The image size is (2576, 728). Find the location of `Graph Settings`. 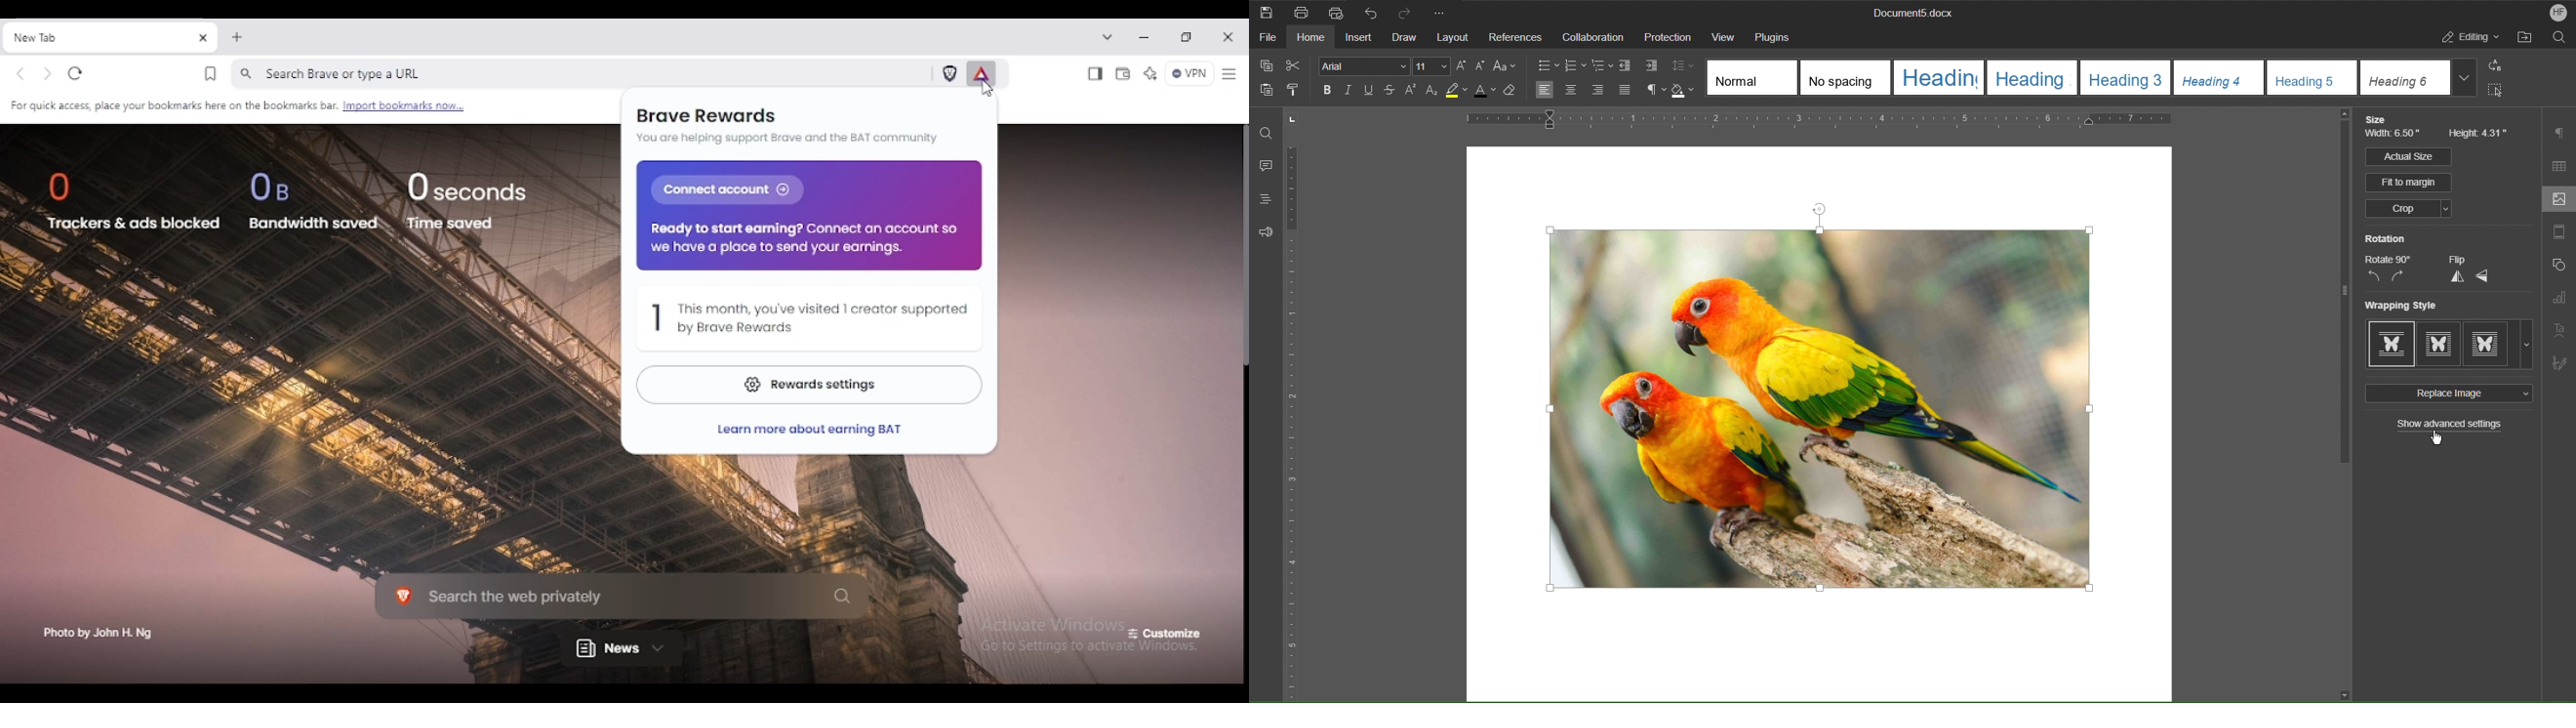

Graph Settings is located at coordinates (2559, 300).